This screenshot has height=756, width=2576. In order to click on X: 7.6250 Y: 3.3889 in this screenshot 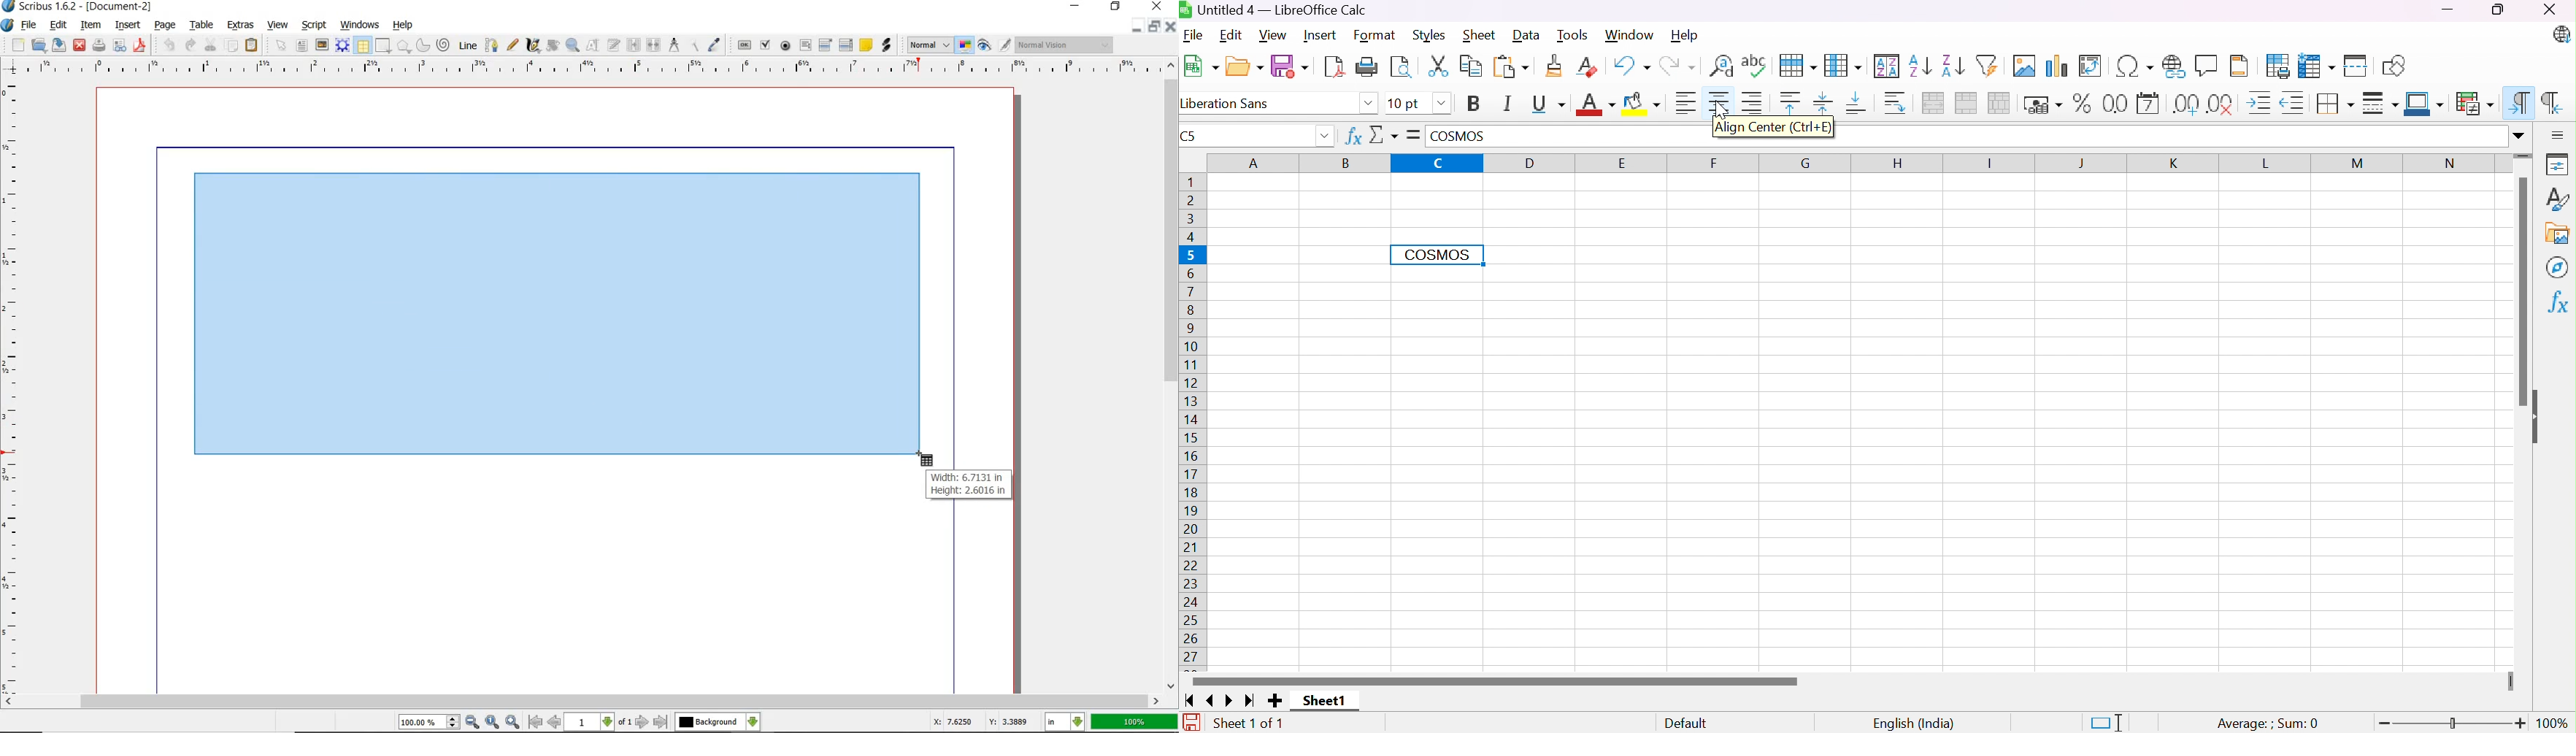, I will do `click(981, 722)`.